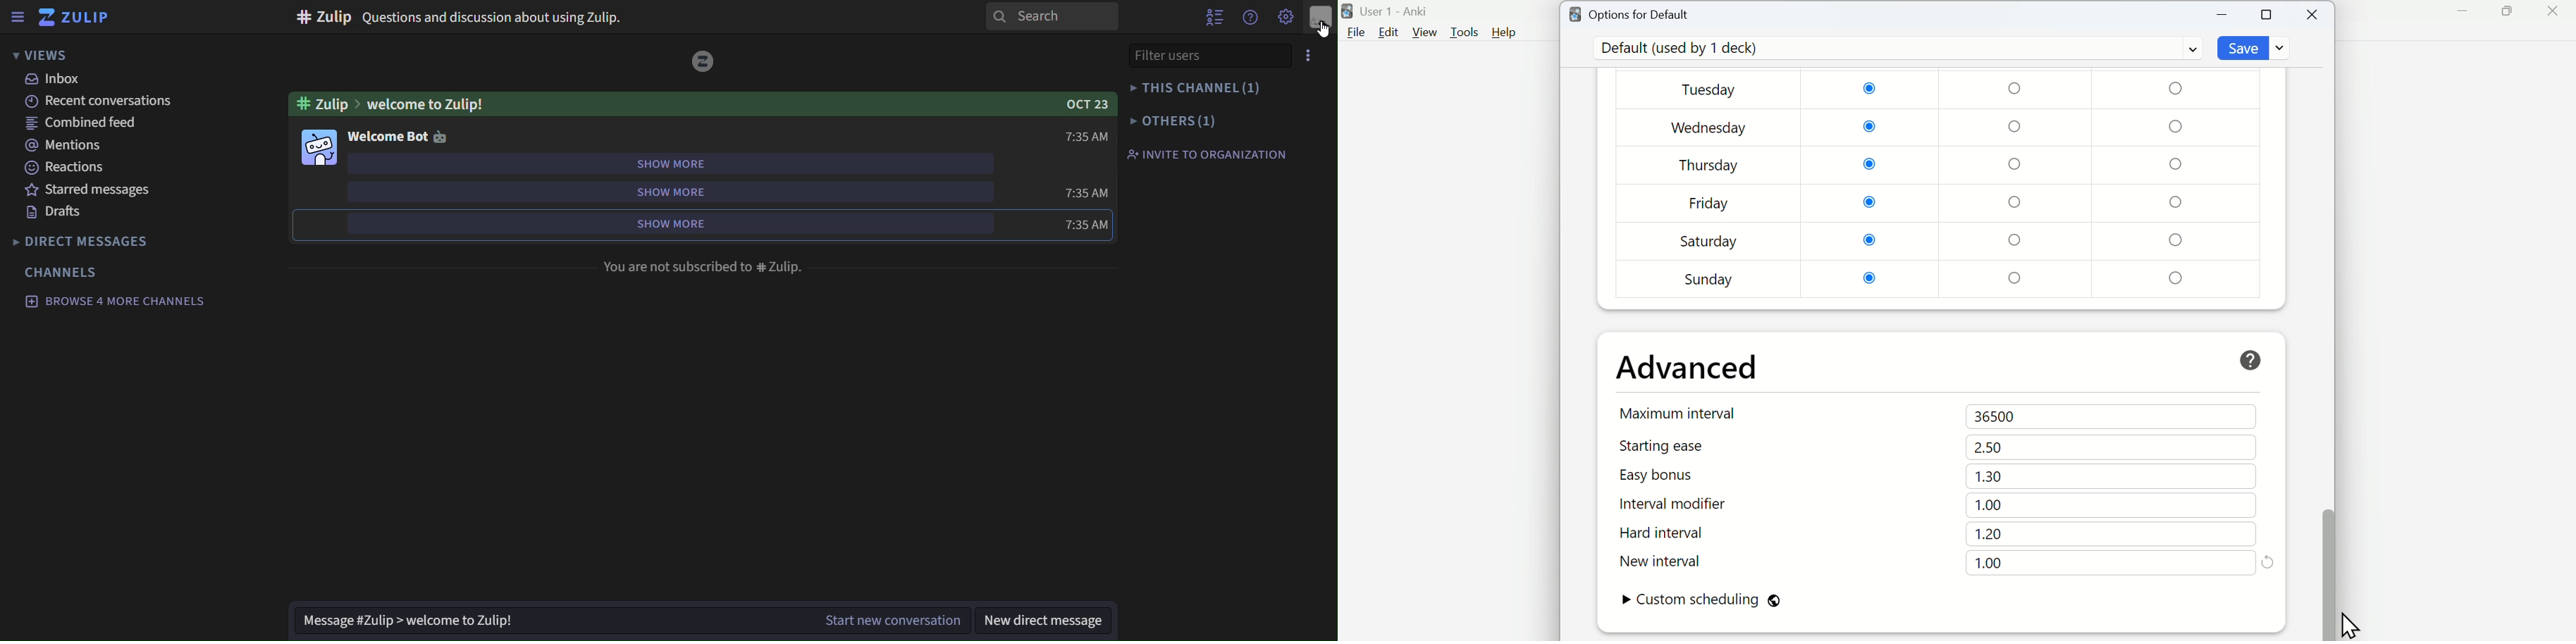 The height and width of the screenshot is (644, 2576). I want to click on Save, so click(2256, 48).